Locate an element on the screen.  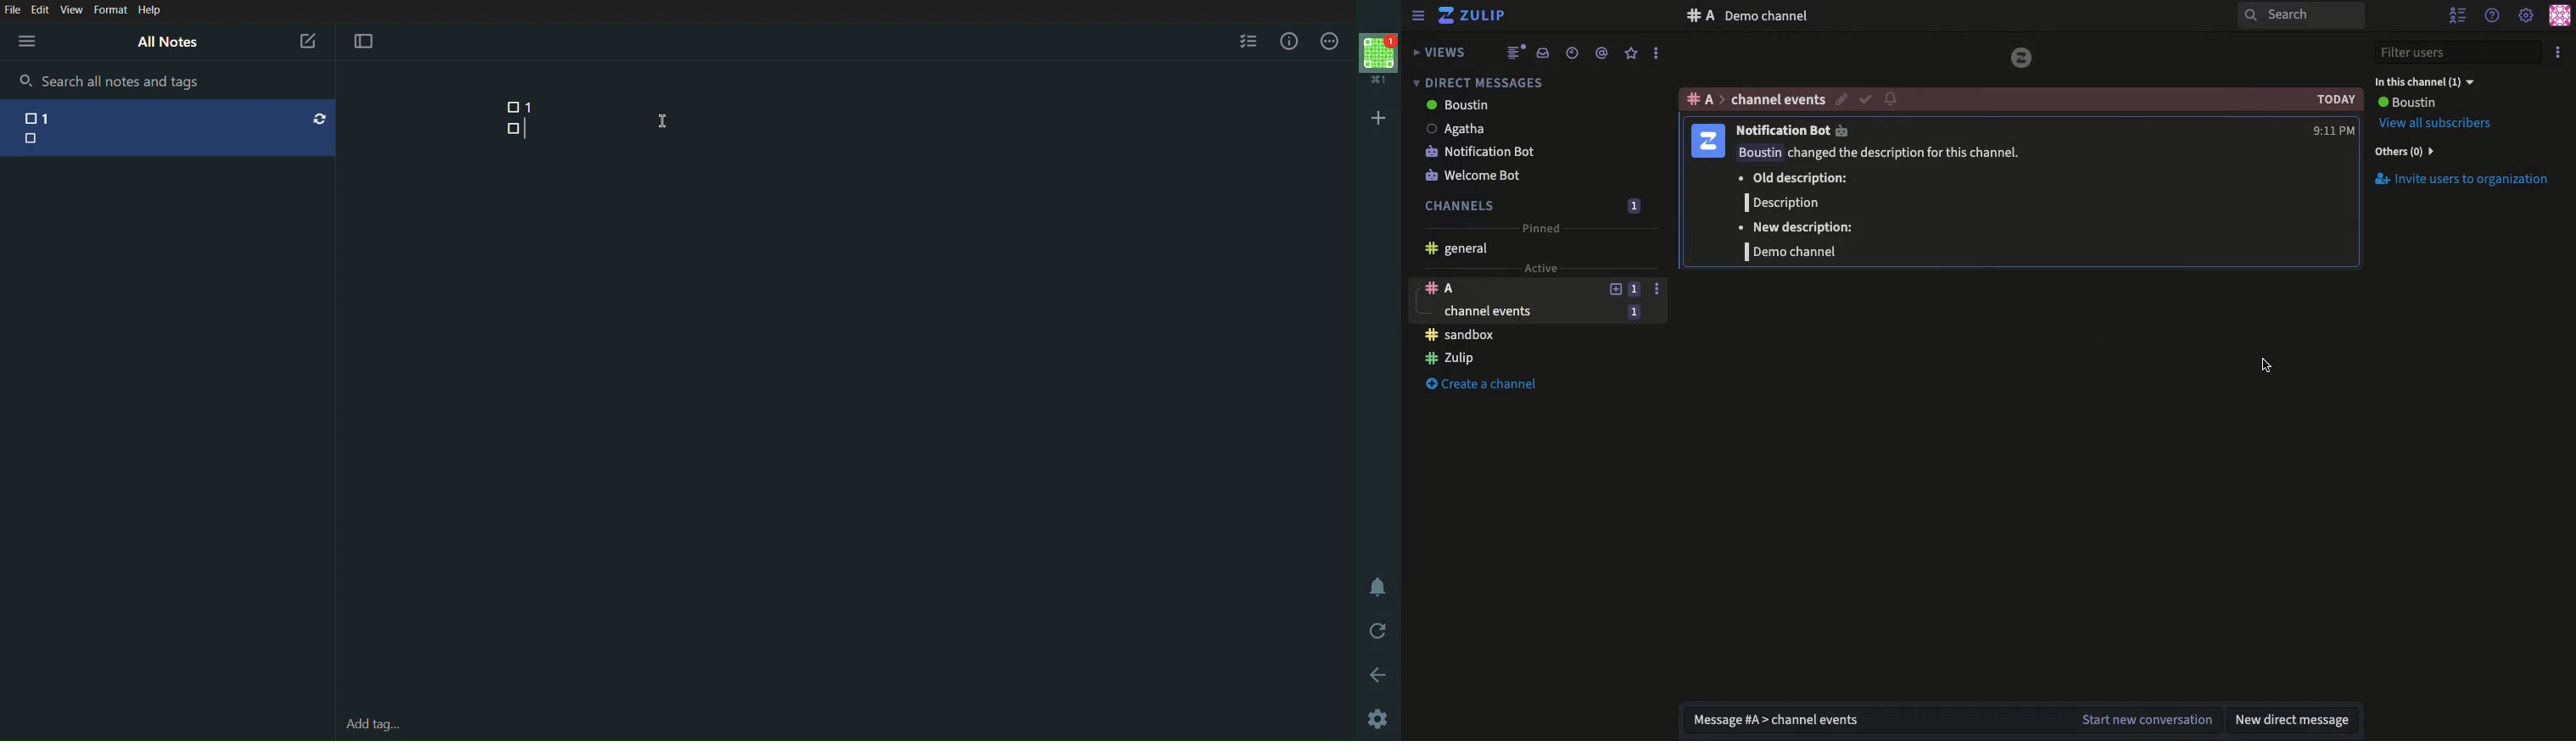
Add tag is located at coordinates (374, 699).